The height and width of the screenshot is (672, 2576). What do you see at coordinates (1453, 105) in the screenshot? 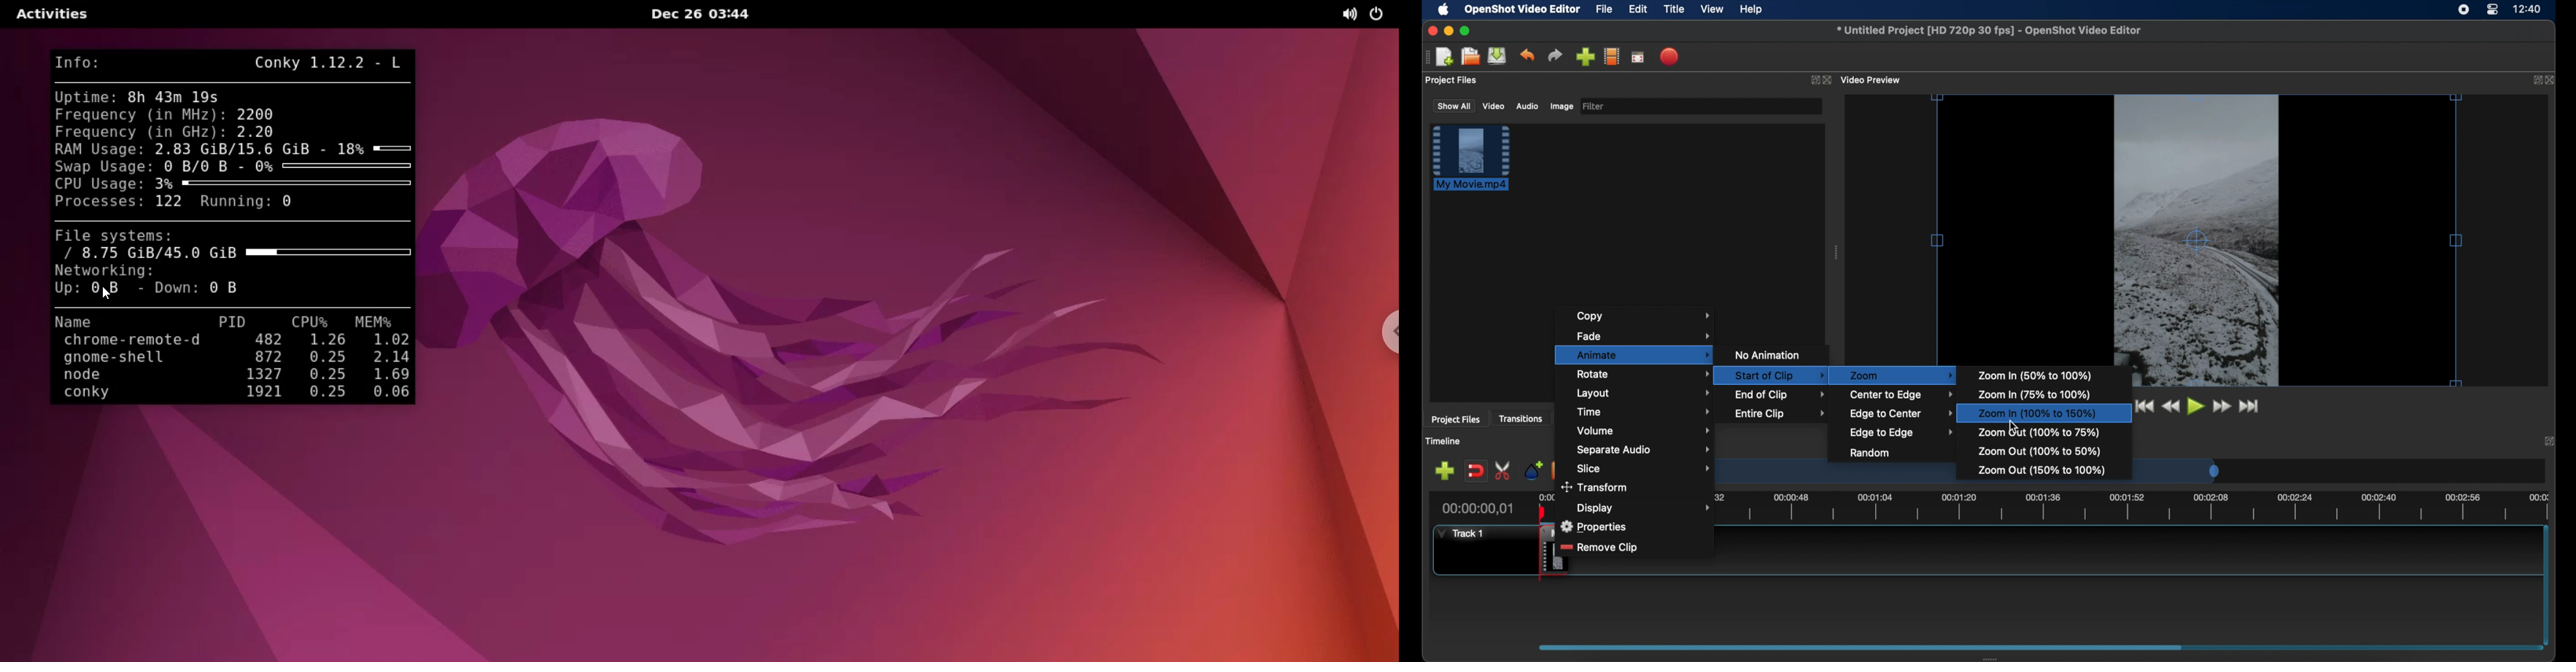
I see `show all` at bounding box center [1453, 105].